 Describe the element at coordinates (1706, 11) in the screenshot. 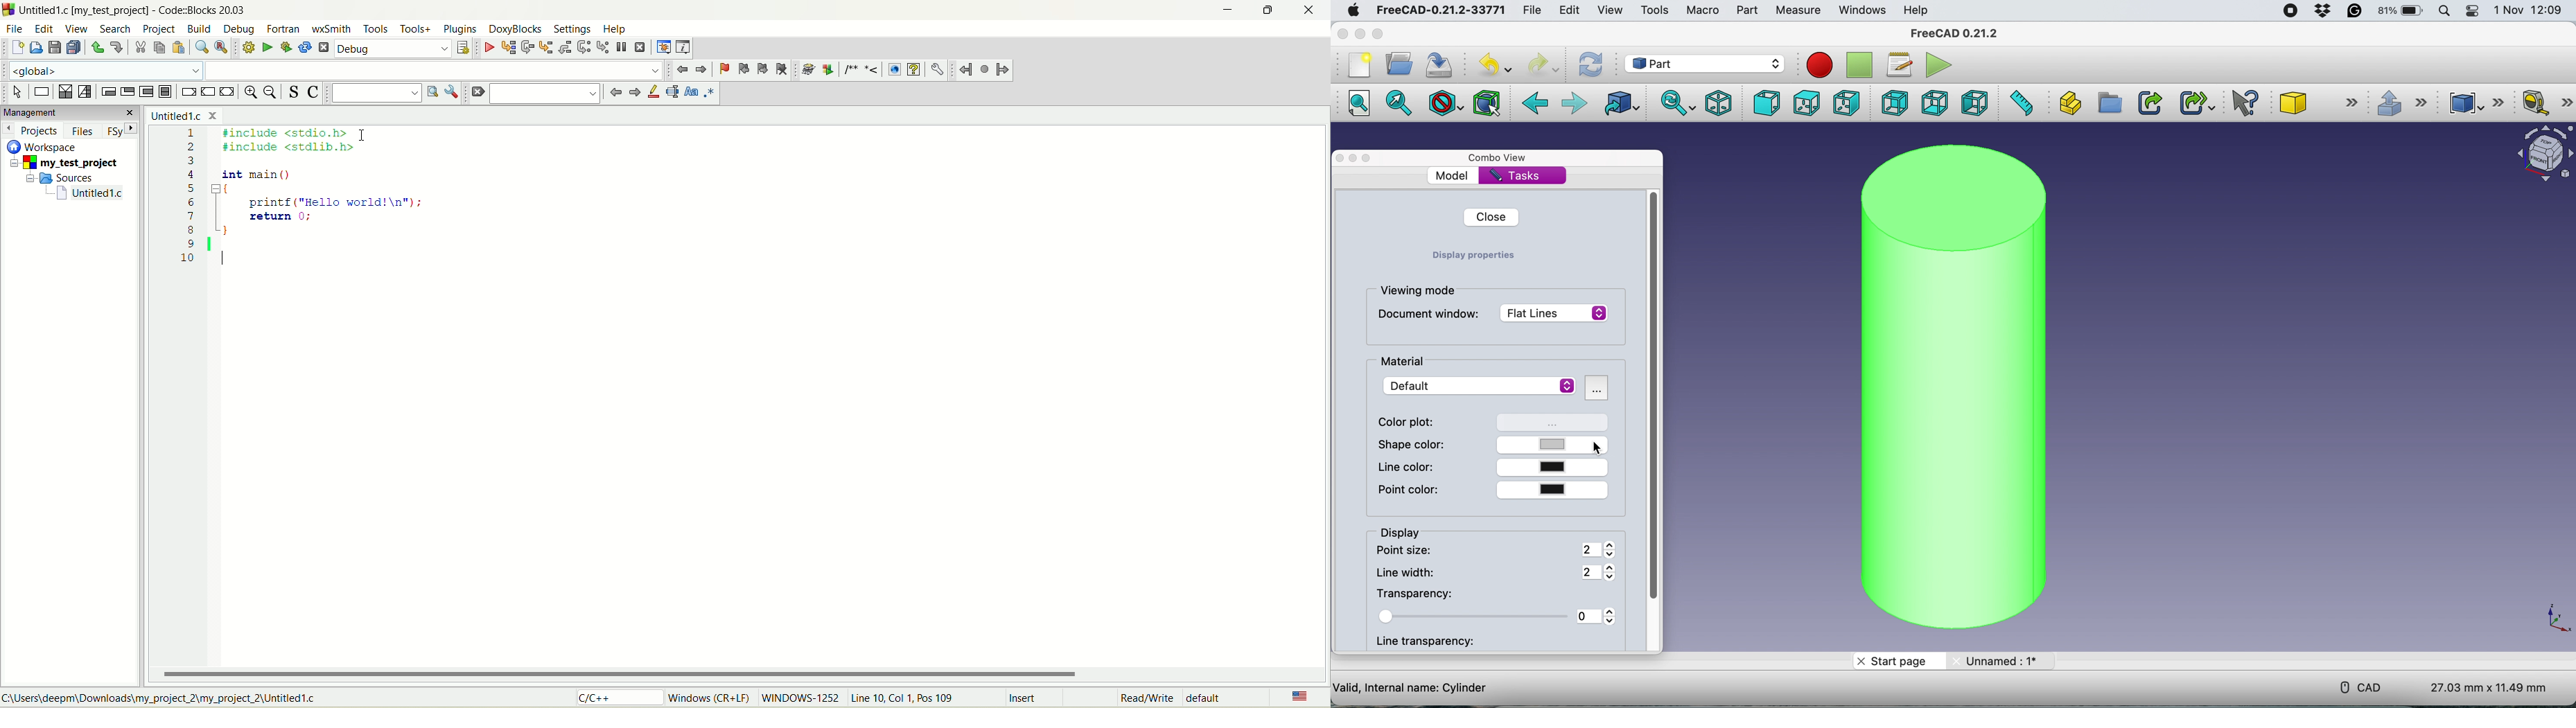

I see `macro` at that location.